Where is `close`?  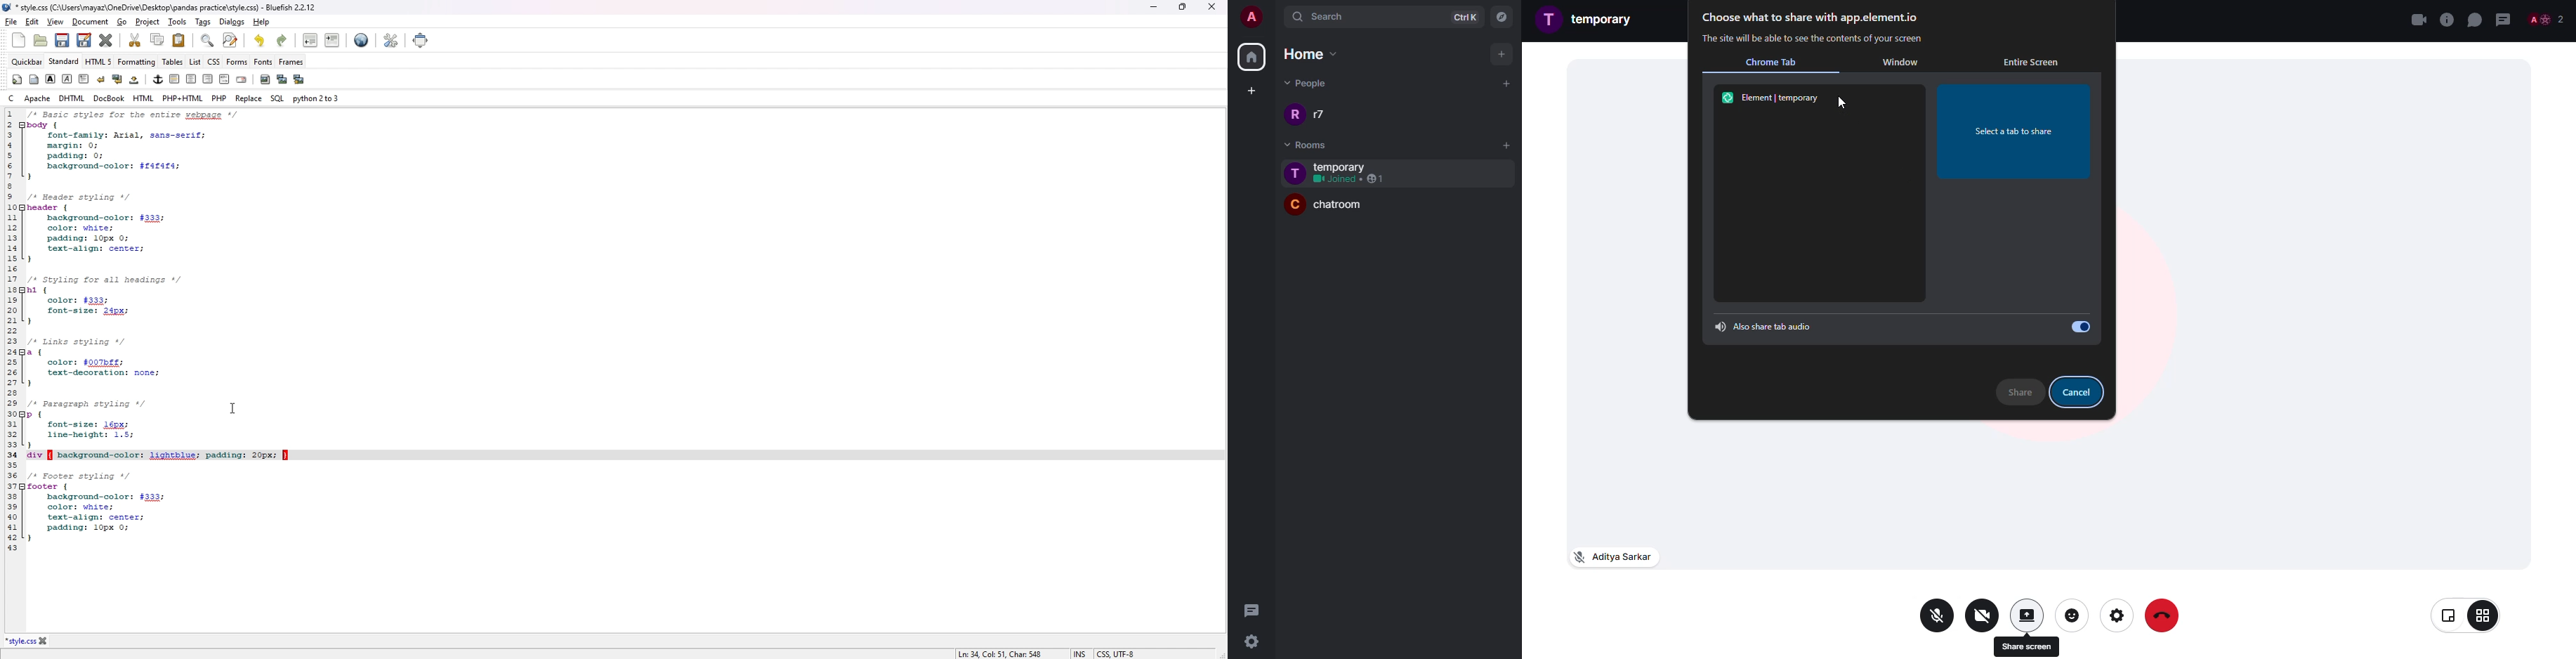 close is located at coordinates (2418, 19).